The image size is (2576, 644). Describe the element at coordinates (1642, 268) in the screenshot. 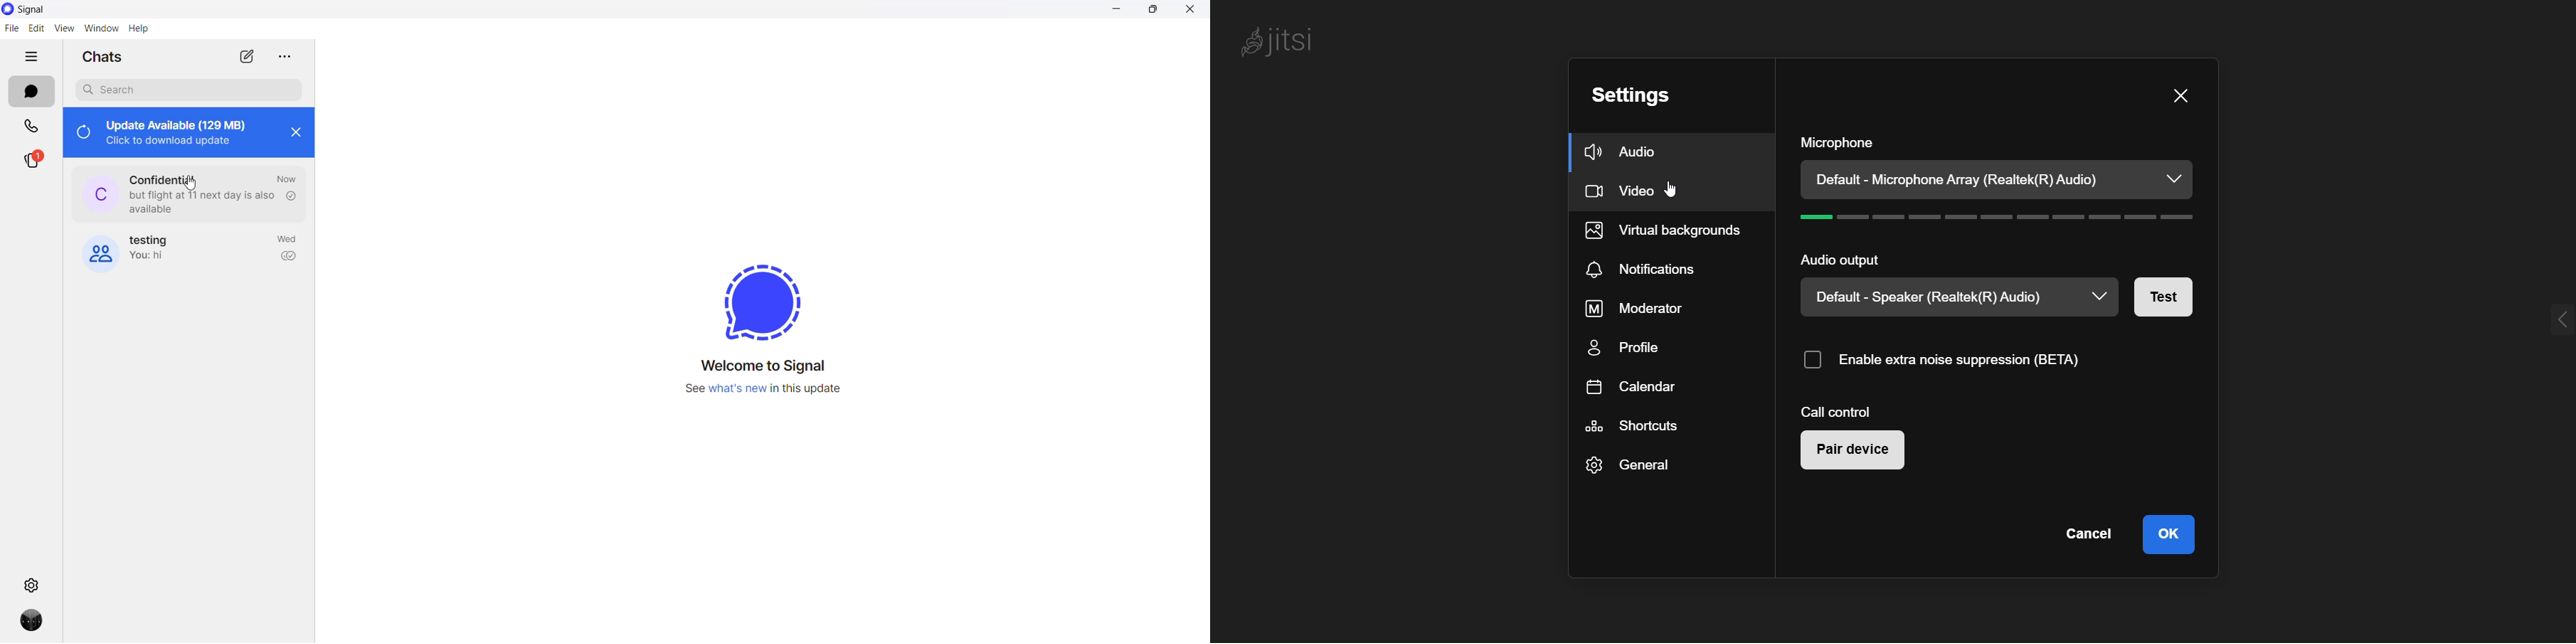

I see `notification` at that location.